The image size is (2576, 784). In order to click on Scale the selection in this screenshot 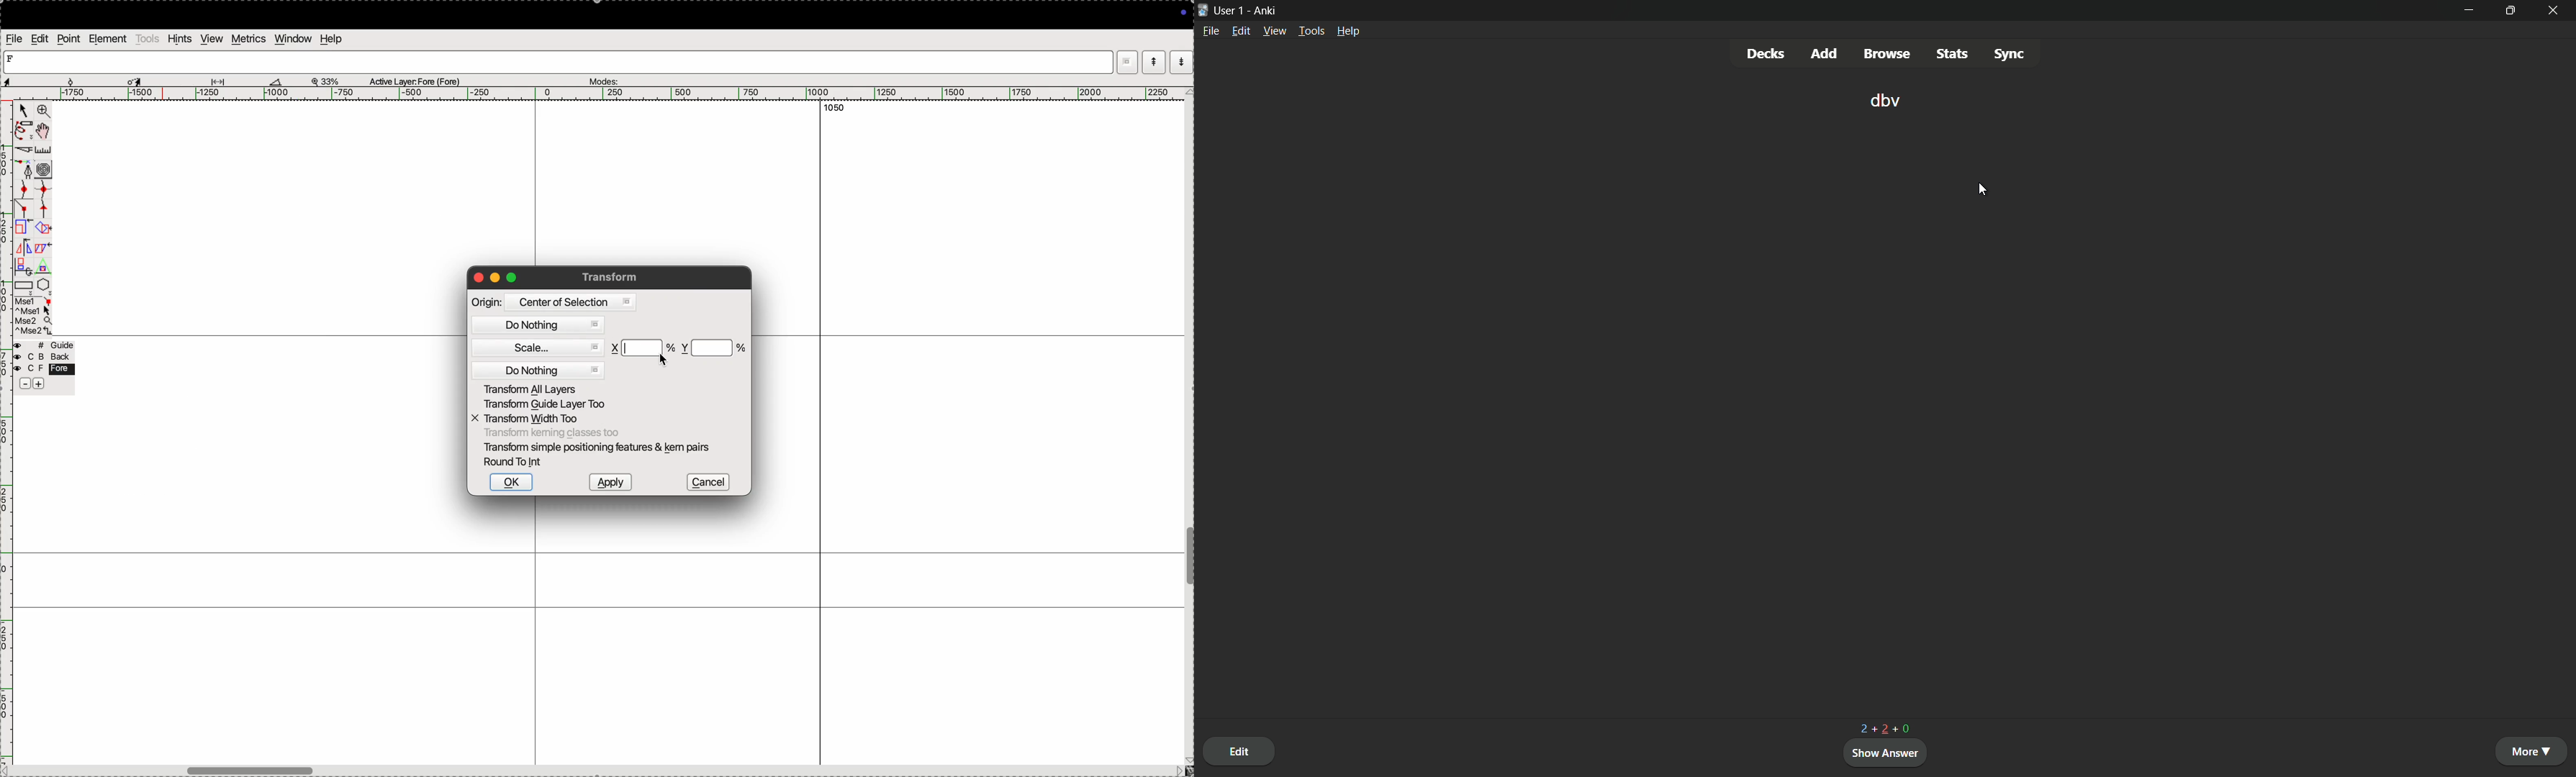, I will do `click(23, 230)`.